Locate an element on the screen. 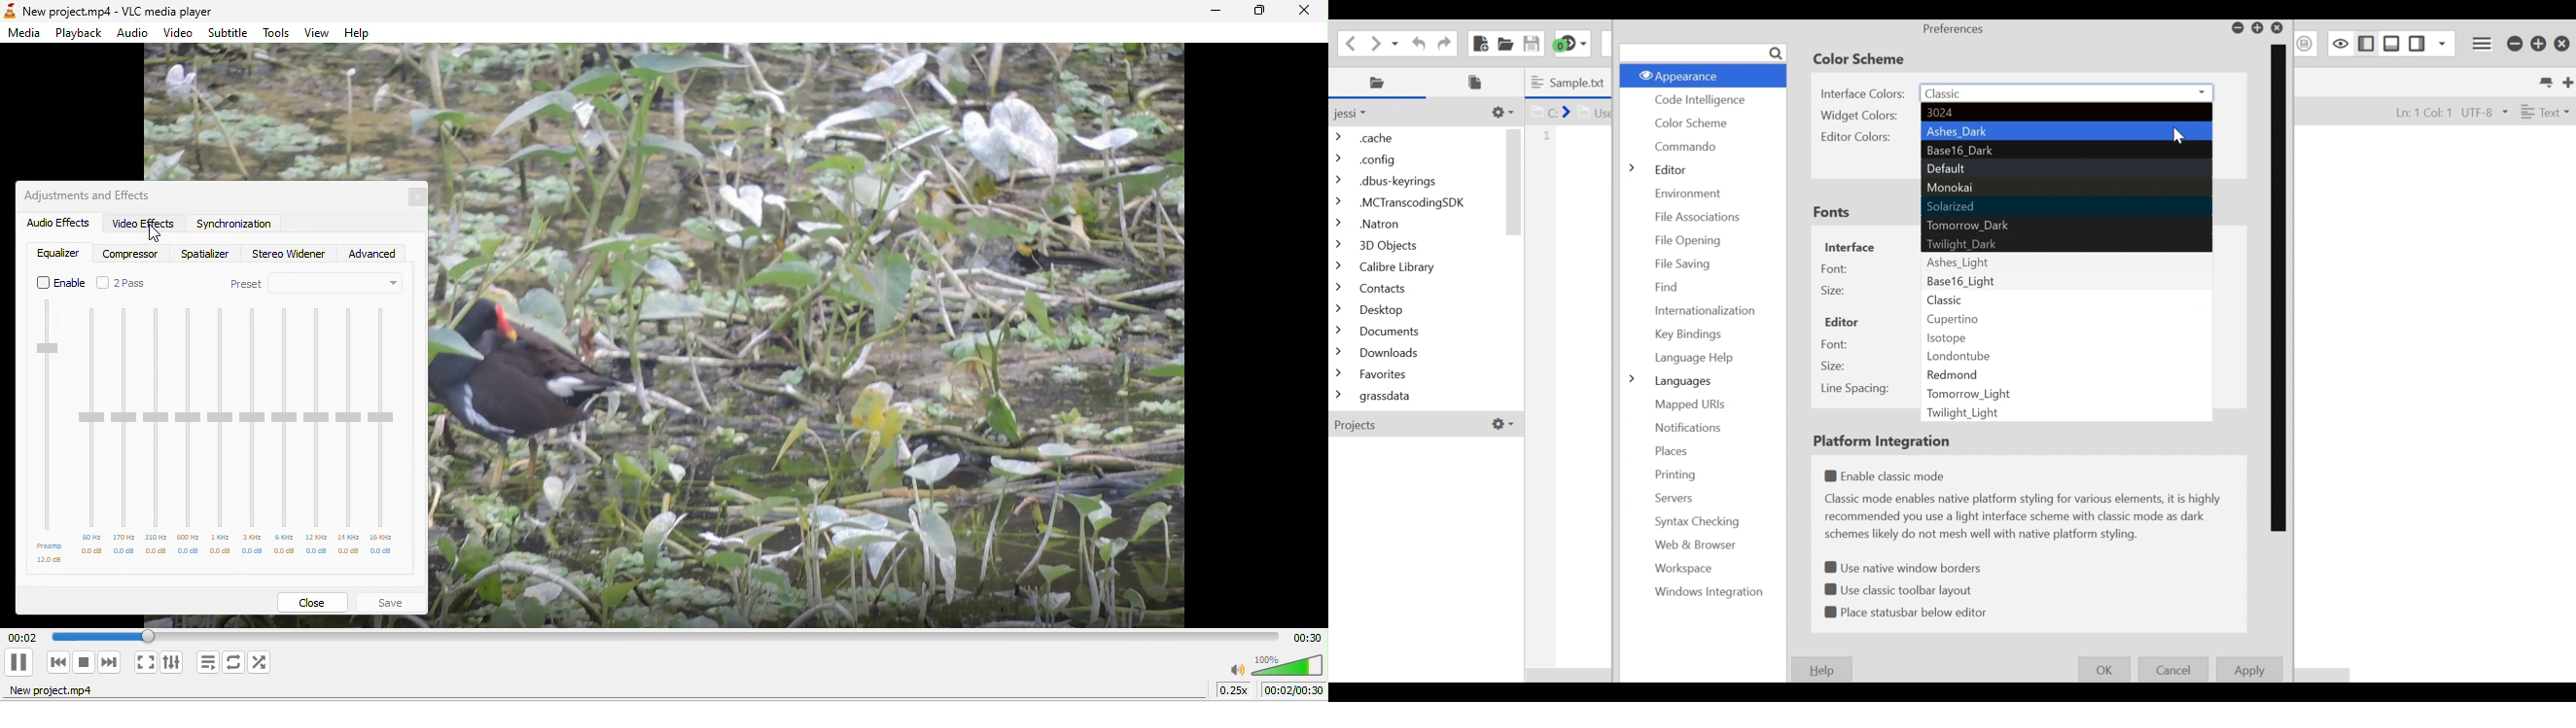  Editor Colors is located at coordinates (1861, 137).